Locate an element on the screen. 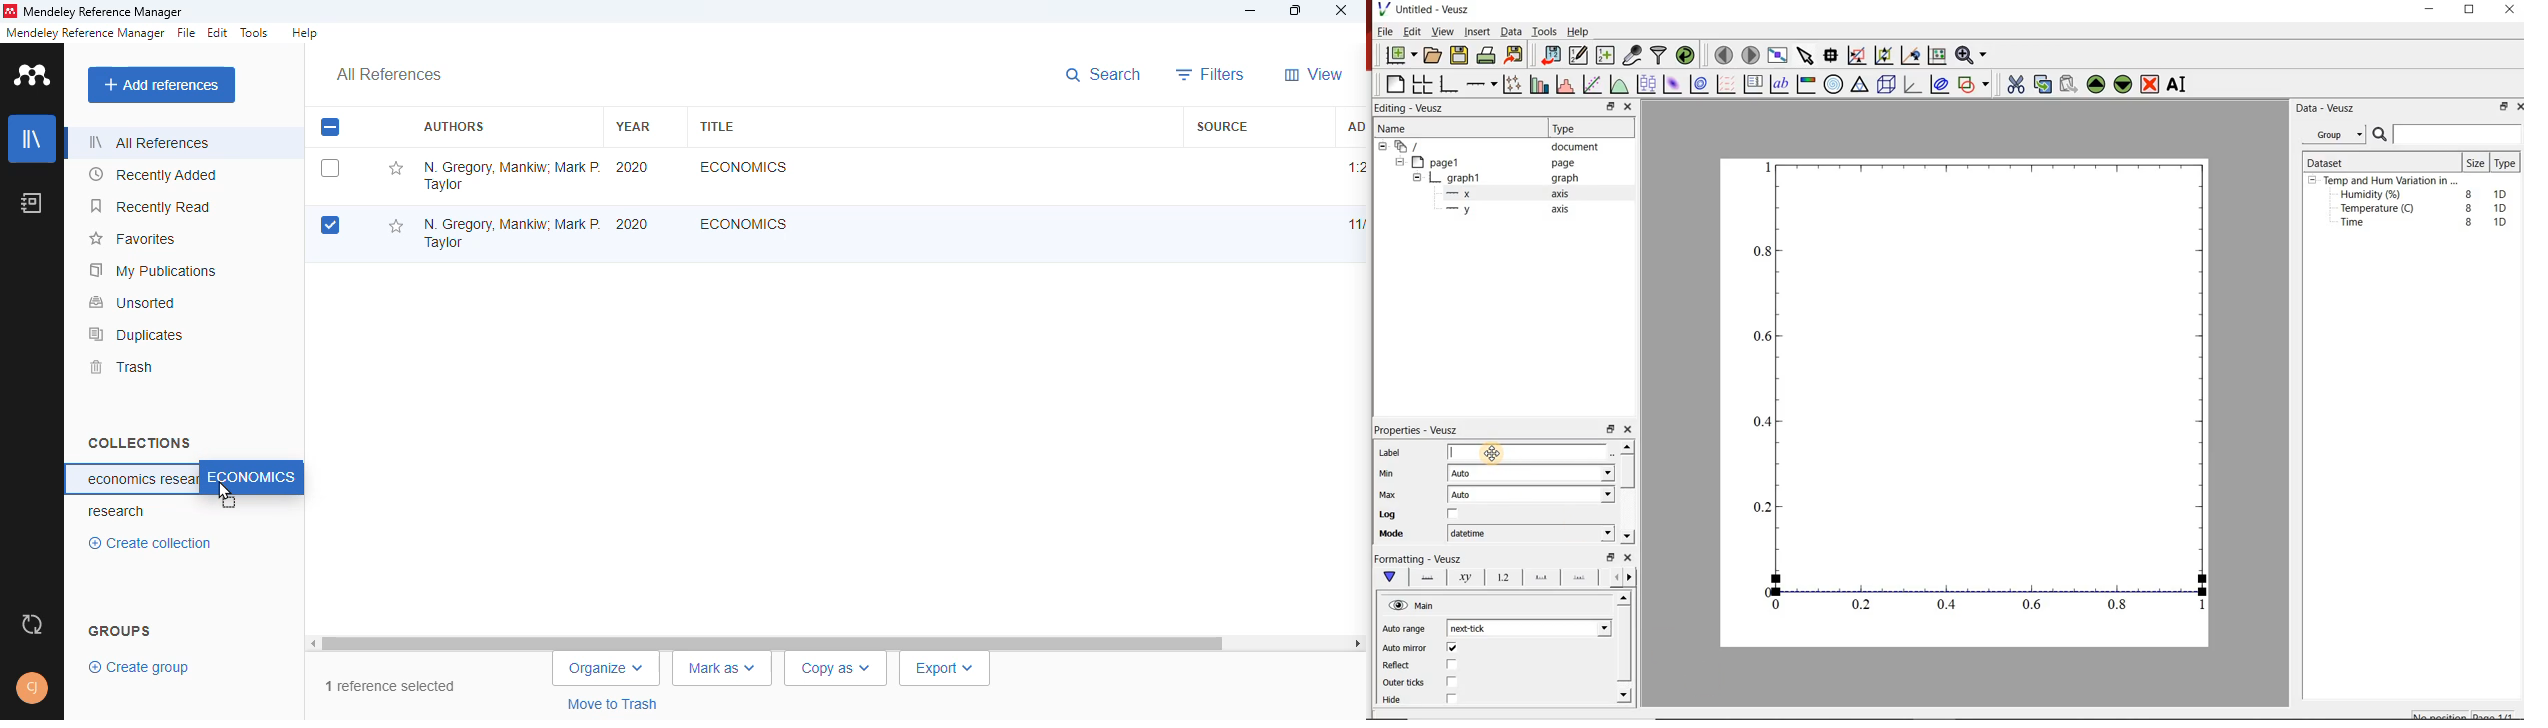 The height and width of the screenshot is (728, 2548). trash is located at coordinates (120, 367).